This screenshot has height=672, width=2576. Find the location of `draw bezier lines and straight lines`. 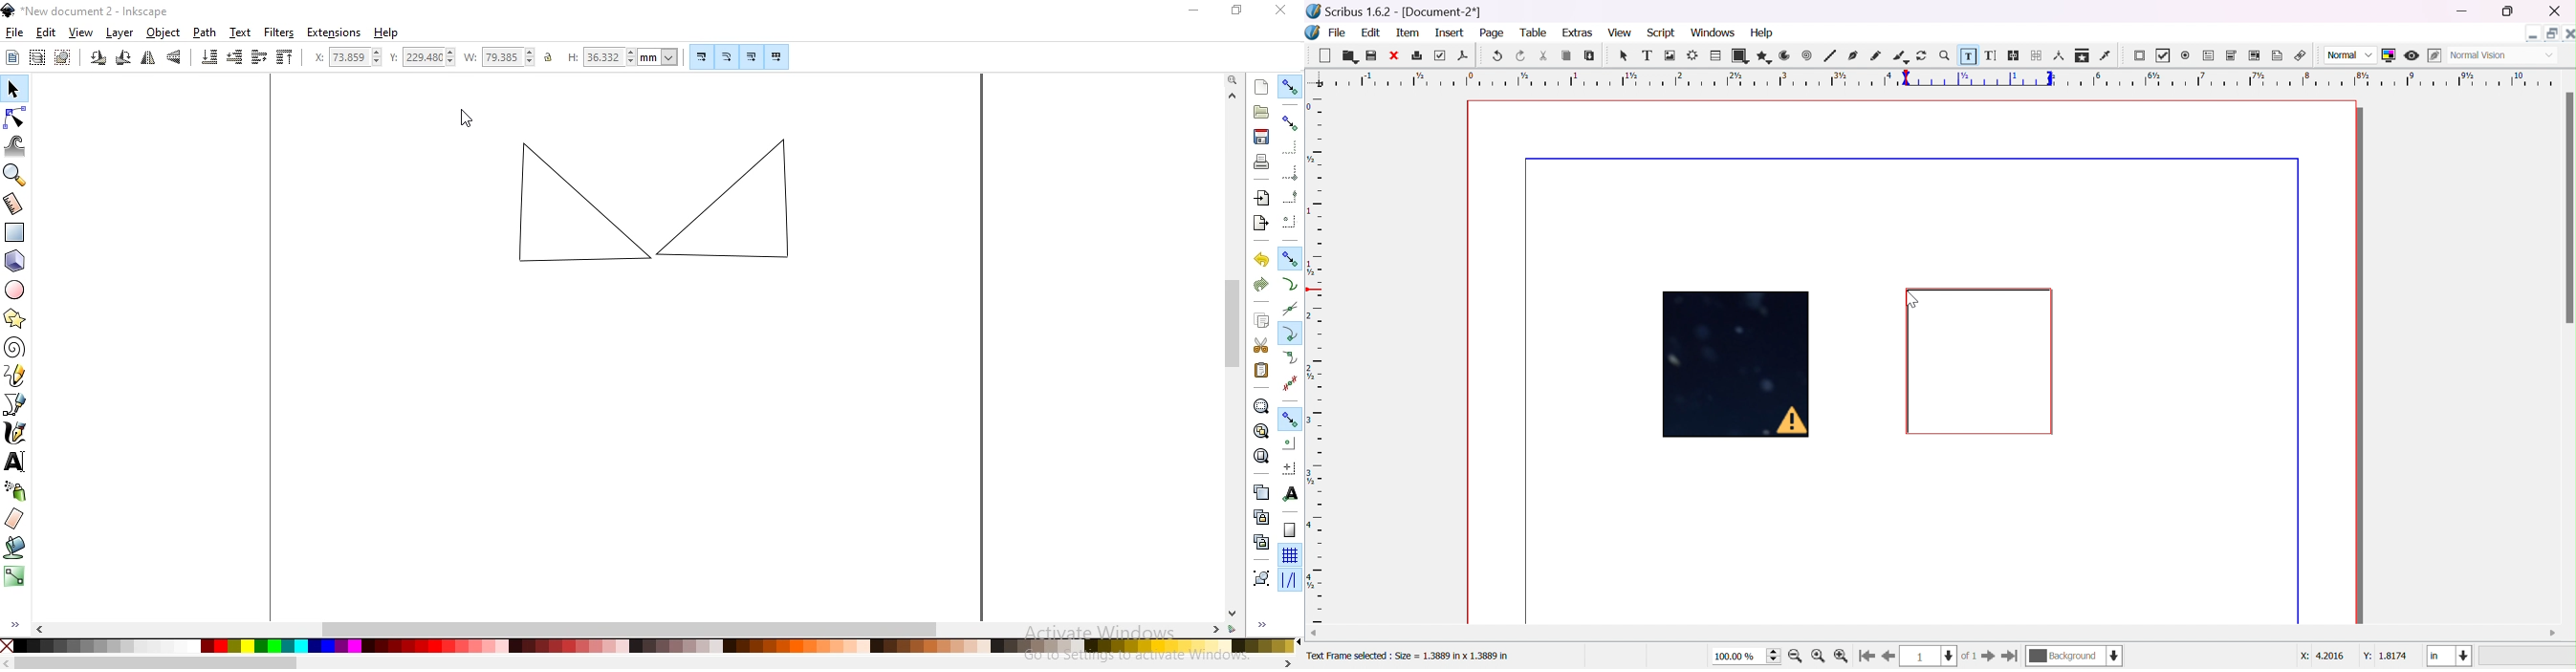

draw bezier lines and straight lines is located at coordinates (17, 406).